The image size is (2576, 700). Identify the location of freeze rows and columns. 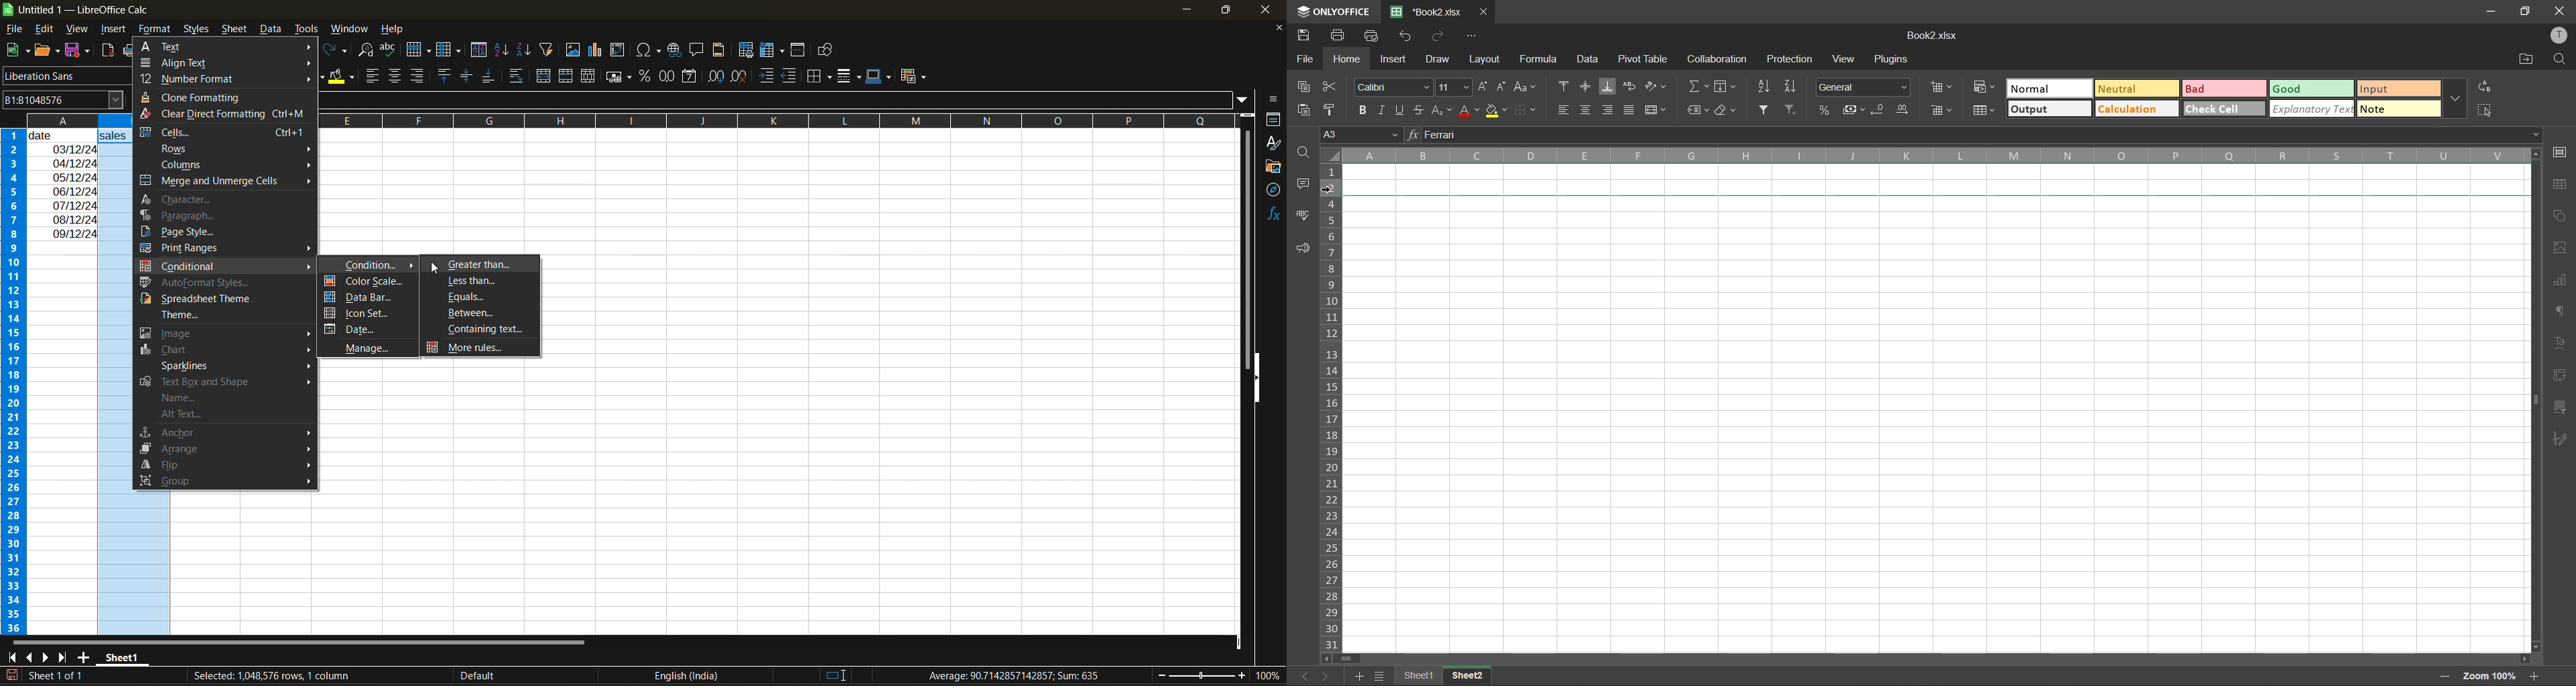
(772, 51).